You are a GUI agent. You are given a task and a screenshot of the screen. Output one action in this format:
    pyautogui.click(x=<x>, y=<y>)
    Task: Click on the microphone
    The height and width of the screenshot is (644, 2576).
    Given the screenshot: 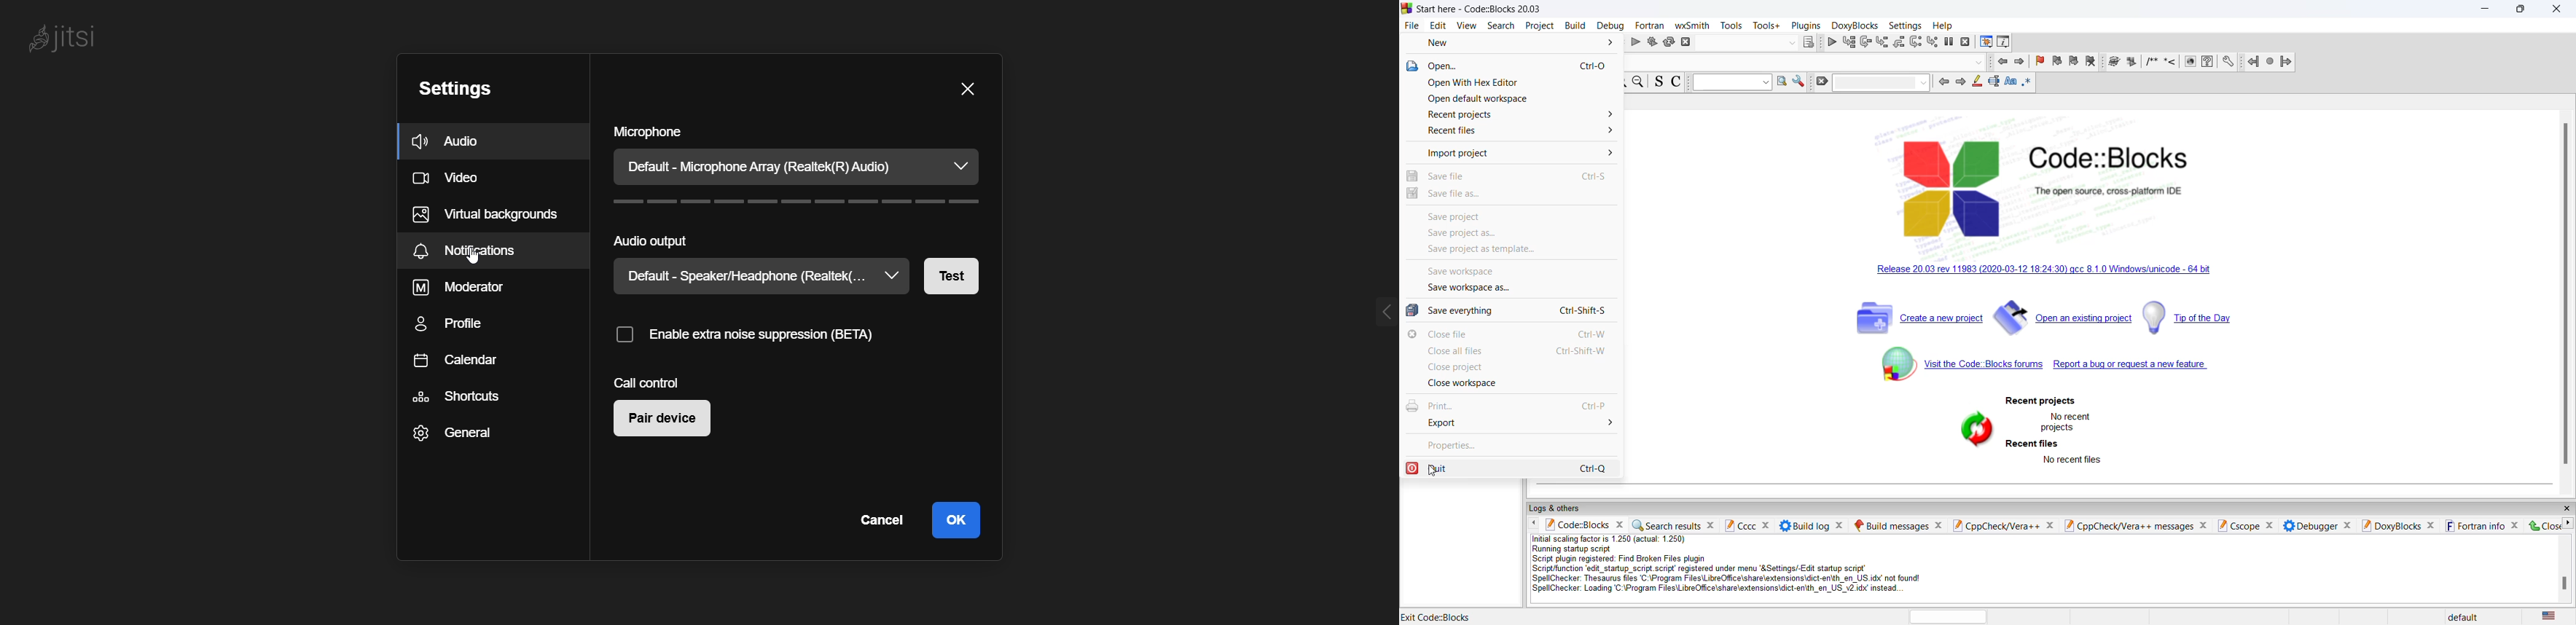 What is the action you would take?
    pyautogui.click(x=656, y=130)
    